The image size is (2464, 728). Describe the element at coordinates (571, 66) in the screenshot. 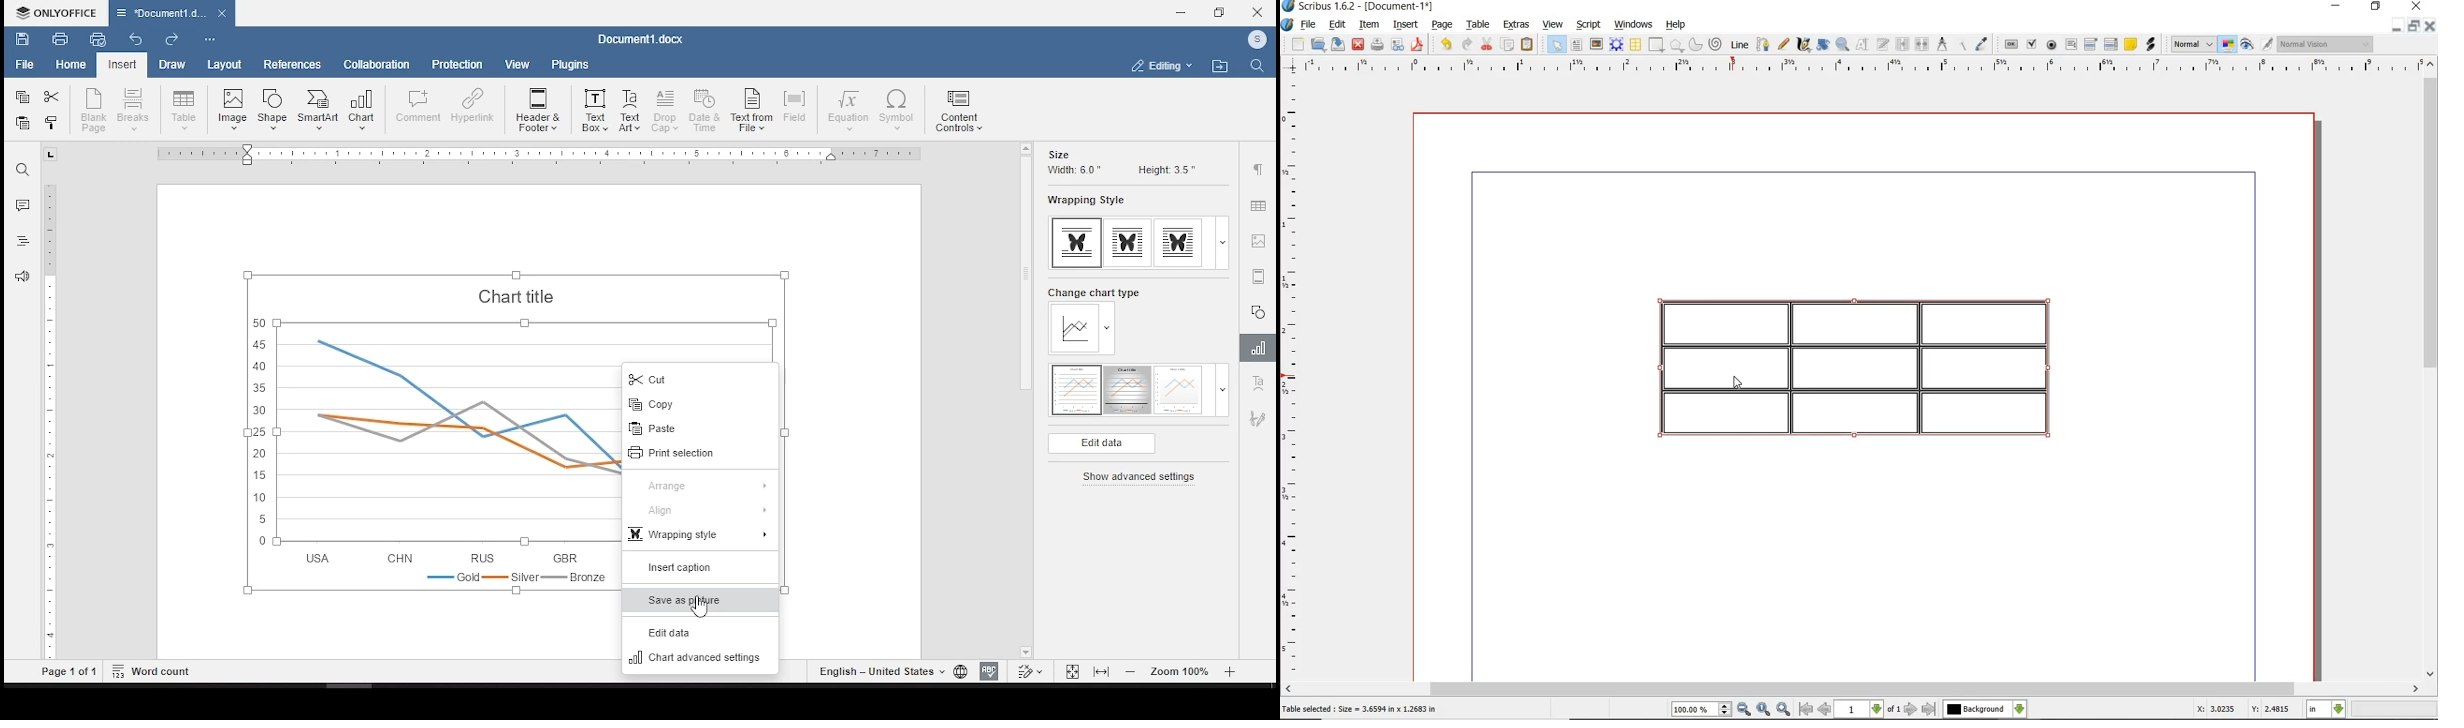

I see `plugins` at that location.